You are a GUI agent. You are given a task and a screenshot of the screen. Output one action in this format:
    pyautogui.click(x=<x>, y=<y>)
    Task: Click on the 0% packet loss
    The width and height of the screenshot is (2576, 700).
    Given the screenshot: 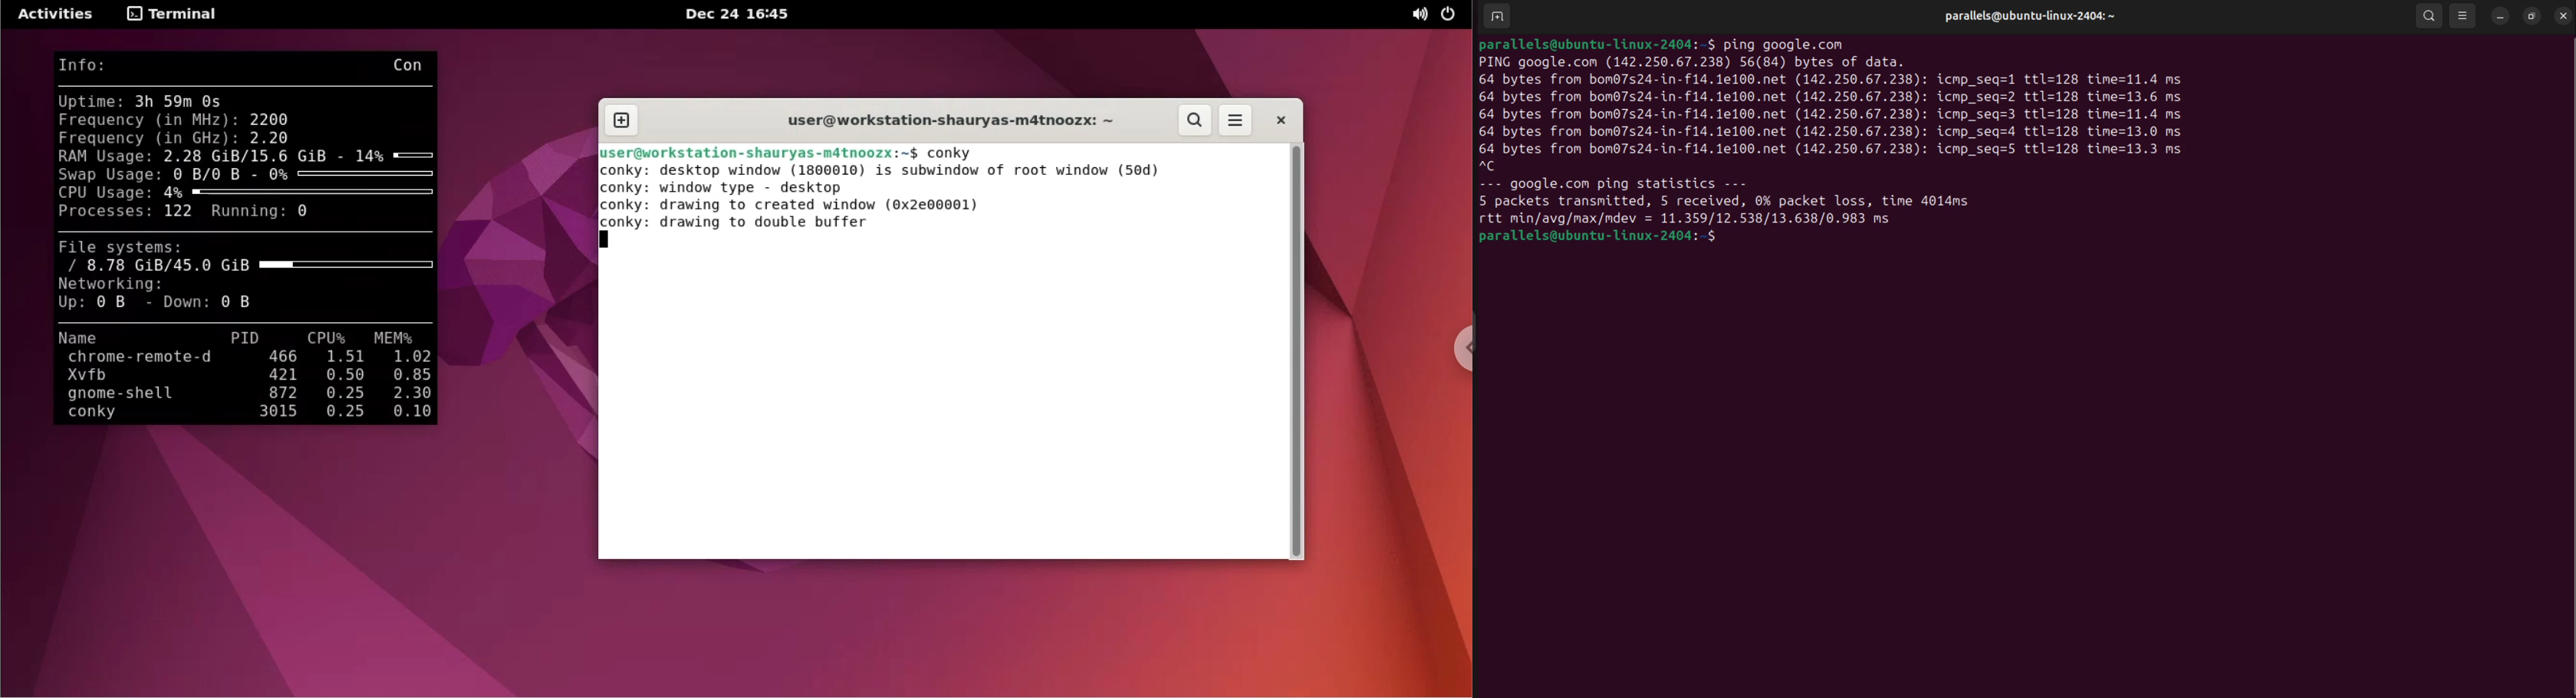 What is the action you would take?
    pyautogui.click(x=1810, y=201)
    